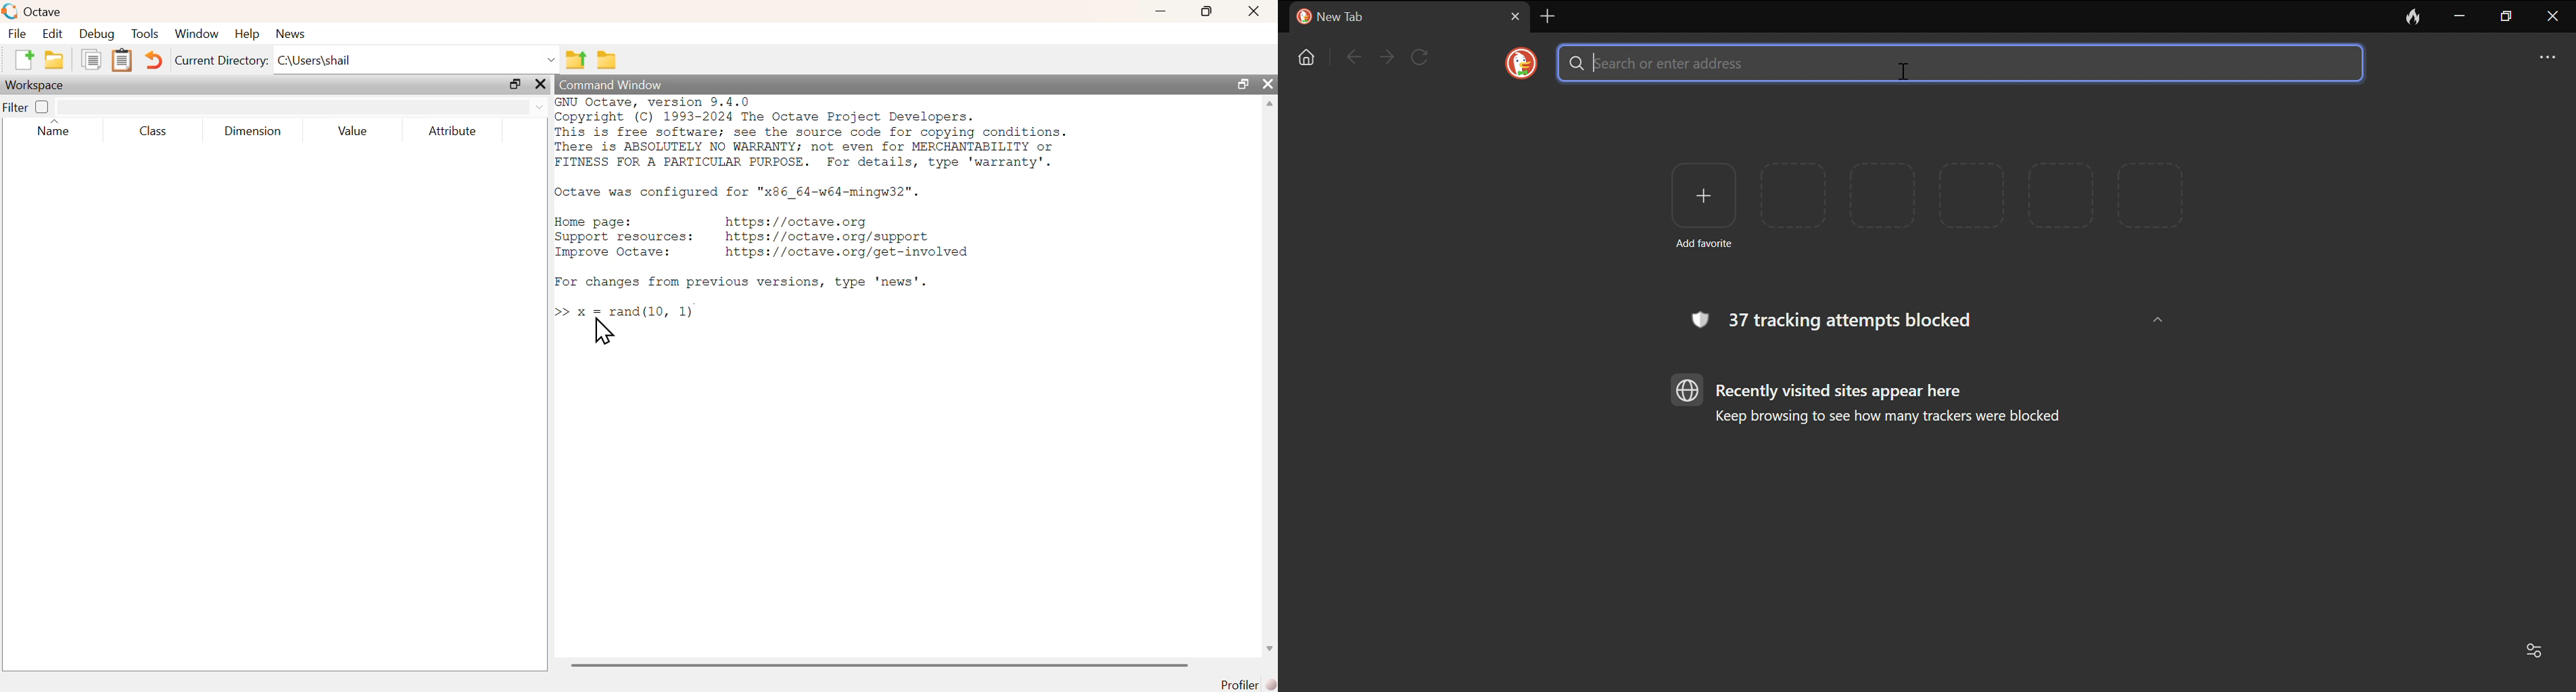 Image resolution: width=2576 pixels, height=700 pixels. I want to click on debug, so click(97, 35).